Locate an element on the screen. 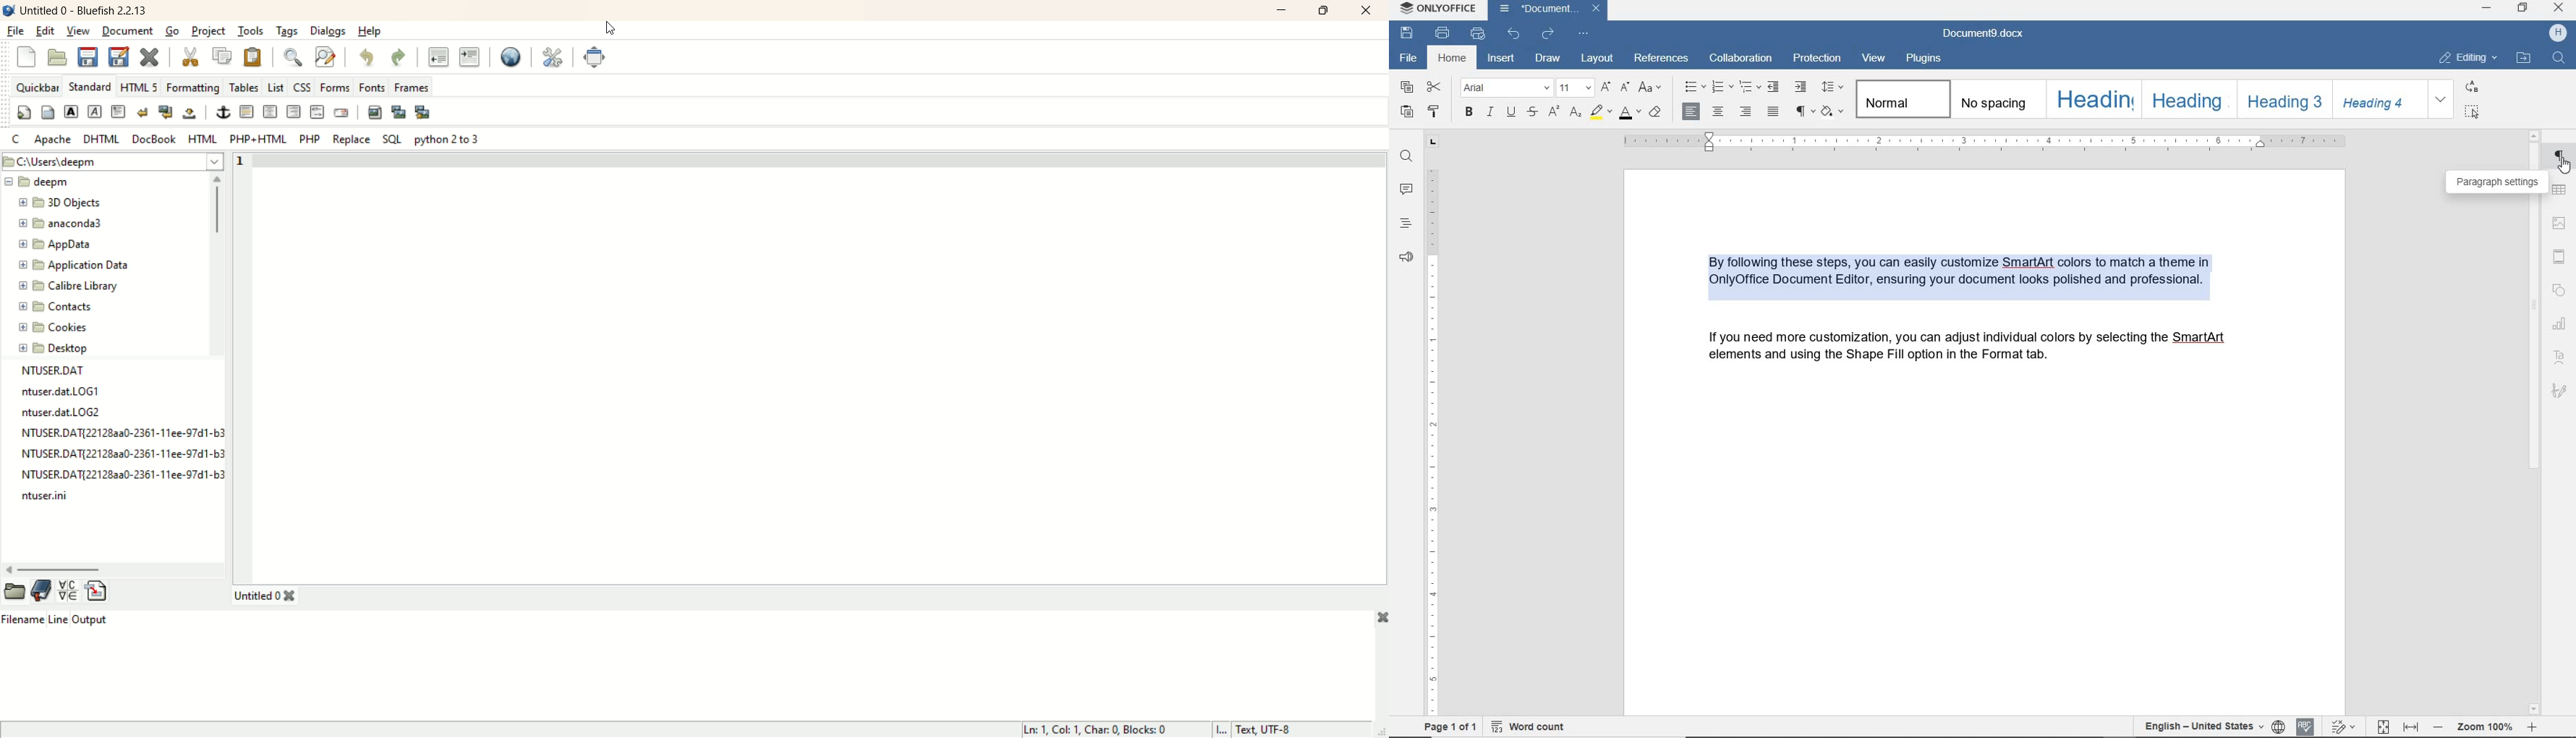  open file location is located at coordinates (2523, 59).